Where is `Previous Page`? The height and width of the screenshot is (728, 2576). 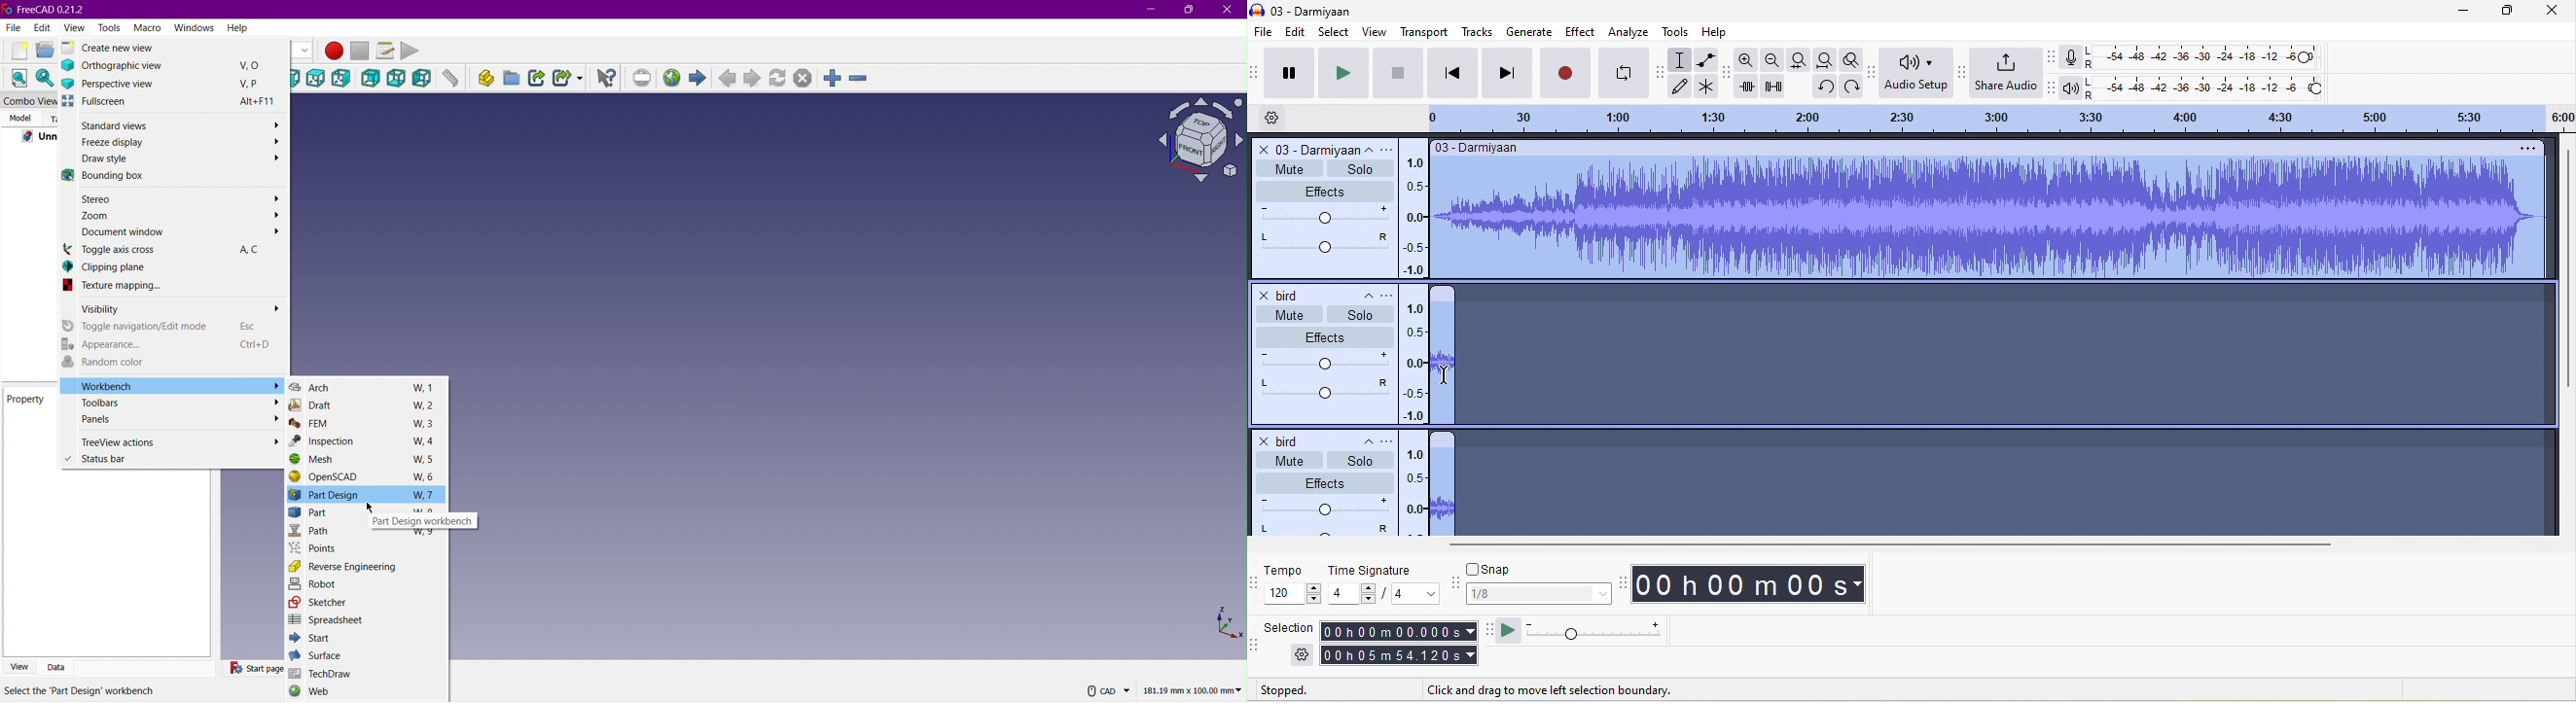 Previous Page is located at coordinates (725, 79).